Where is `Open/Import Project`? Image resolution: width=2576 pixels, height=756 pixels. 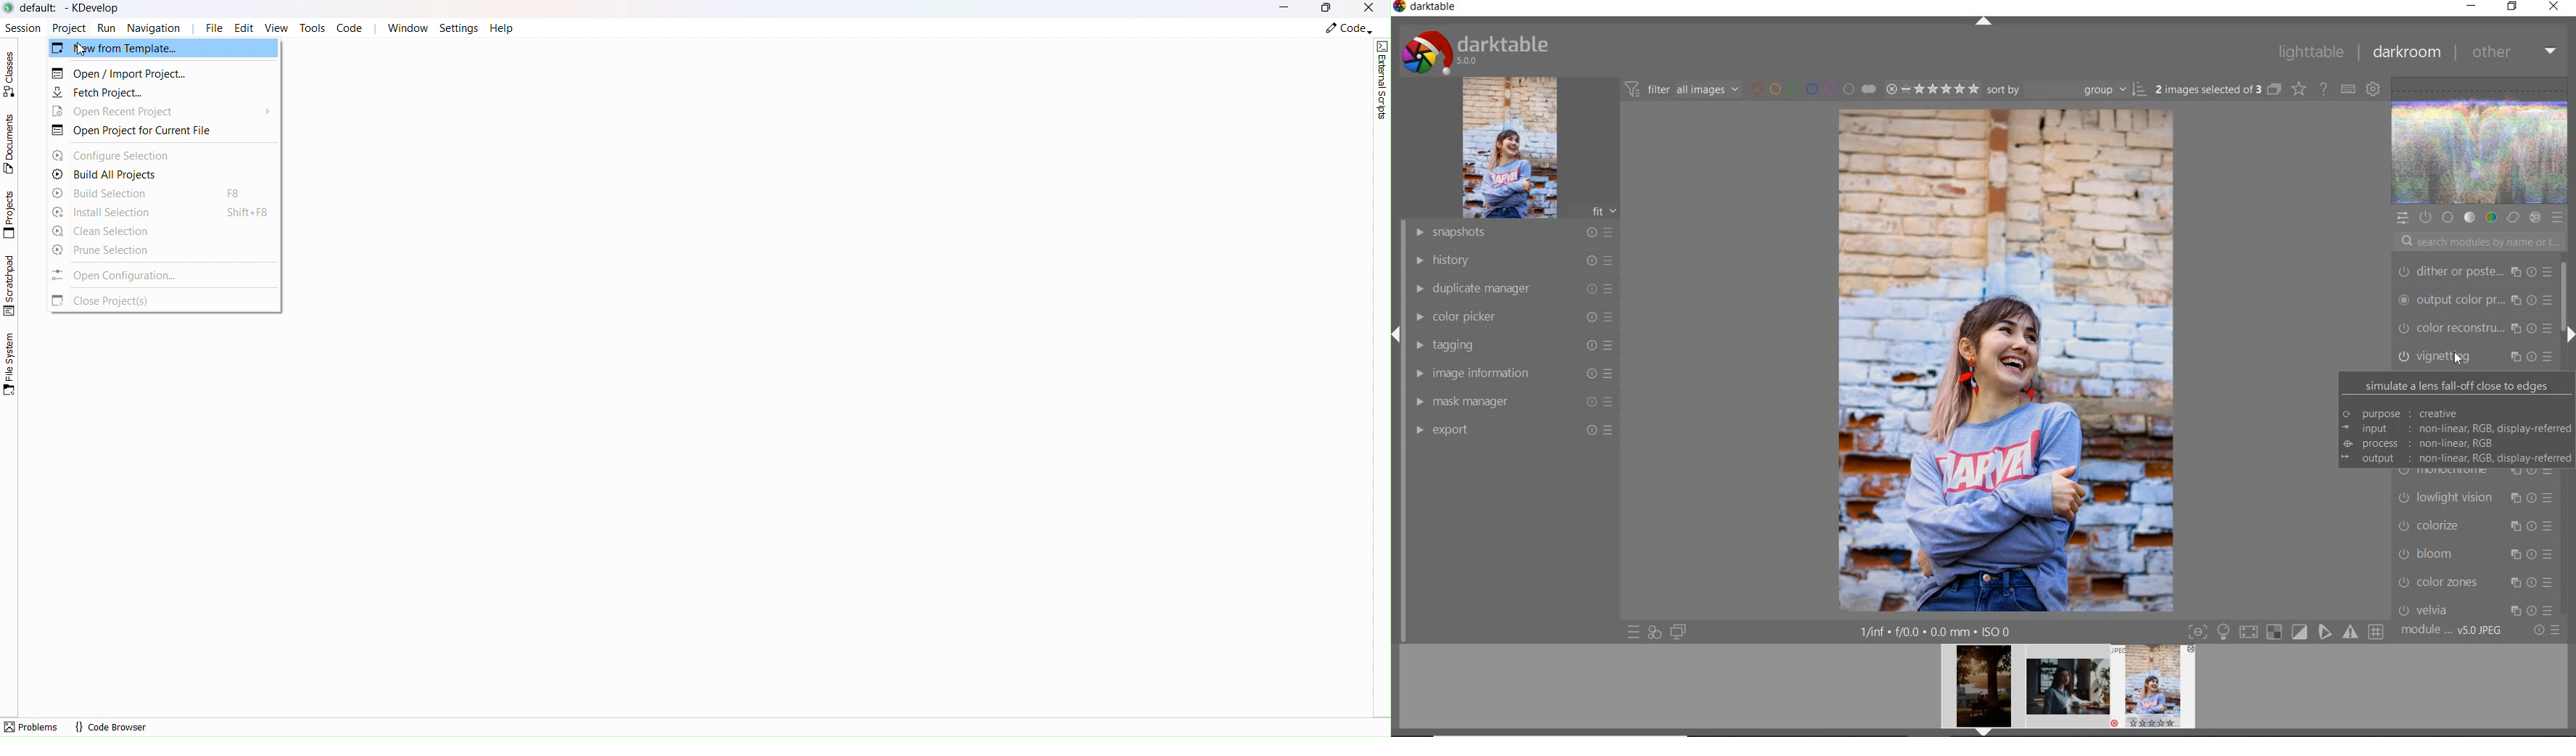
Open/Import Project is located at coordinates (155, 74).